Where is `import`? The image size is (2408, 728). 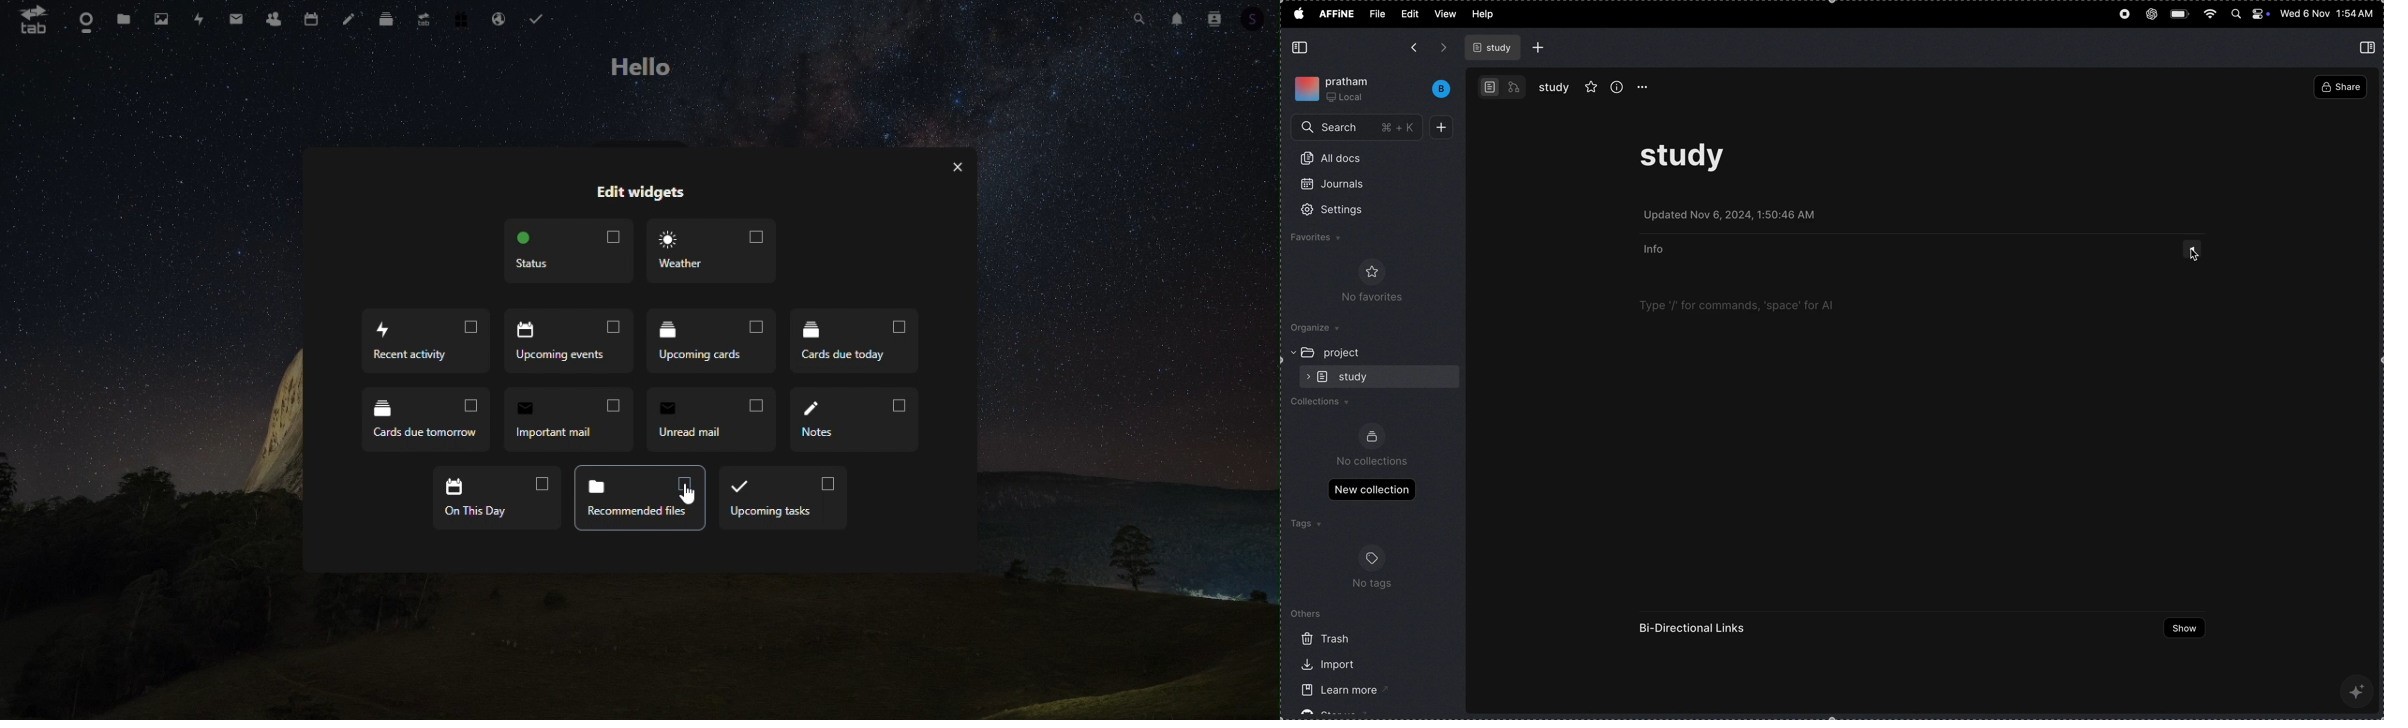
import is located at coordinates (1324, 665).